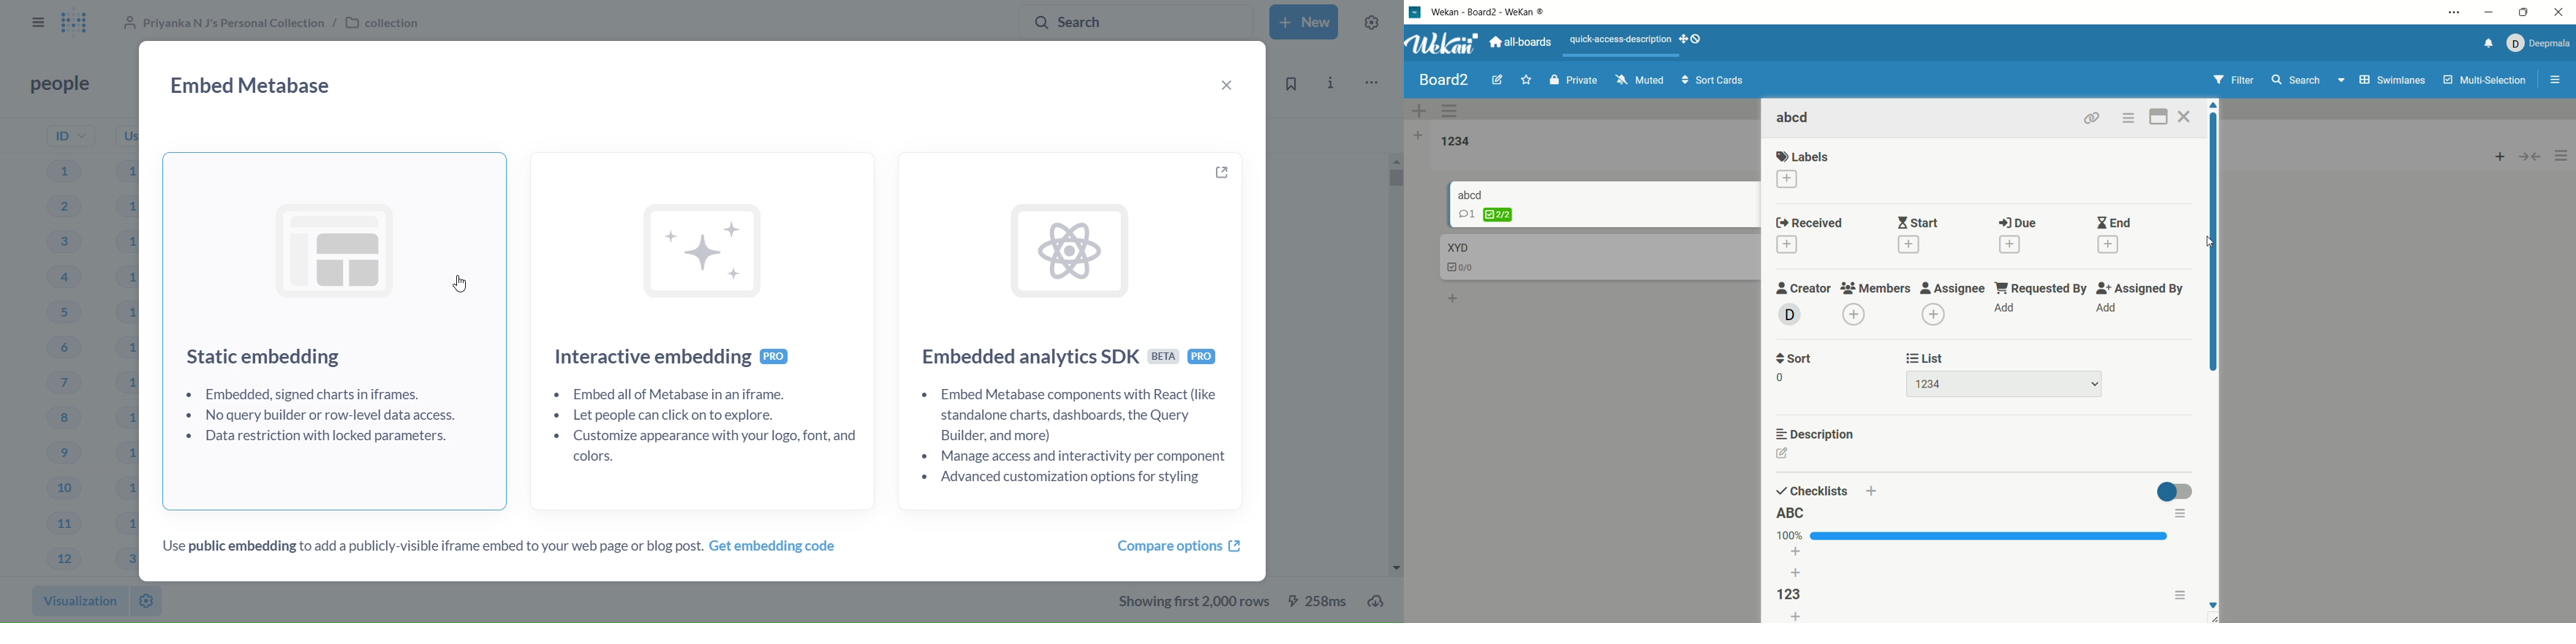  I want to click on account, so click(2537, 43).